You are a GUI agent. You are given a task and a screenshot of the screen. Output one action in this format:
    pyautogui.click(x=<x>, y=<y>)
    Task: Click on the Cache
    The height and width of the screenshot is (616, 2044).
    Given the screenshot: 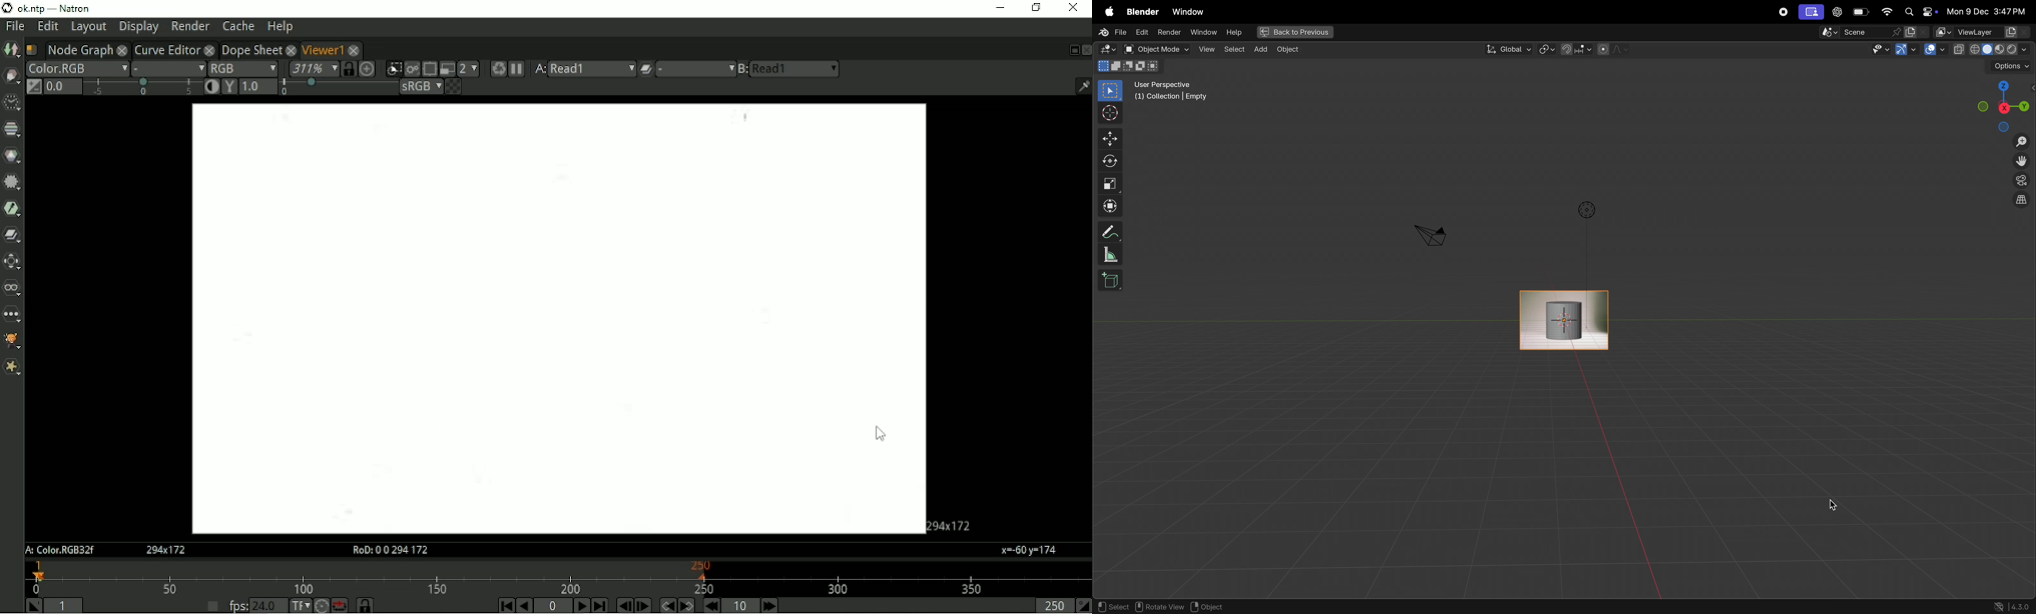 What is the action you would take?
    pyautogui.click(x=239, y=26)
    